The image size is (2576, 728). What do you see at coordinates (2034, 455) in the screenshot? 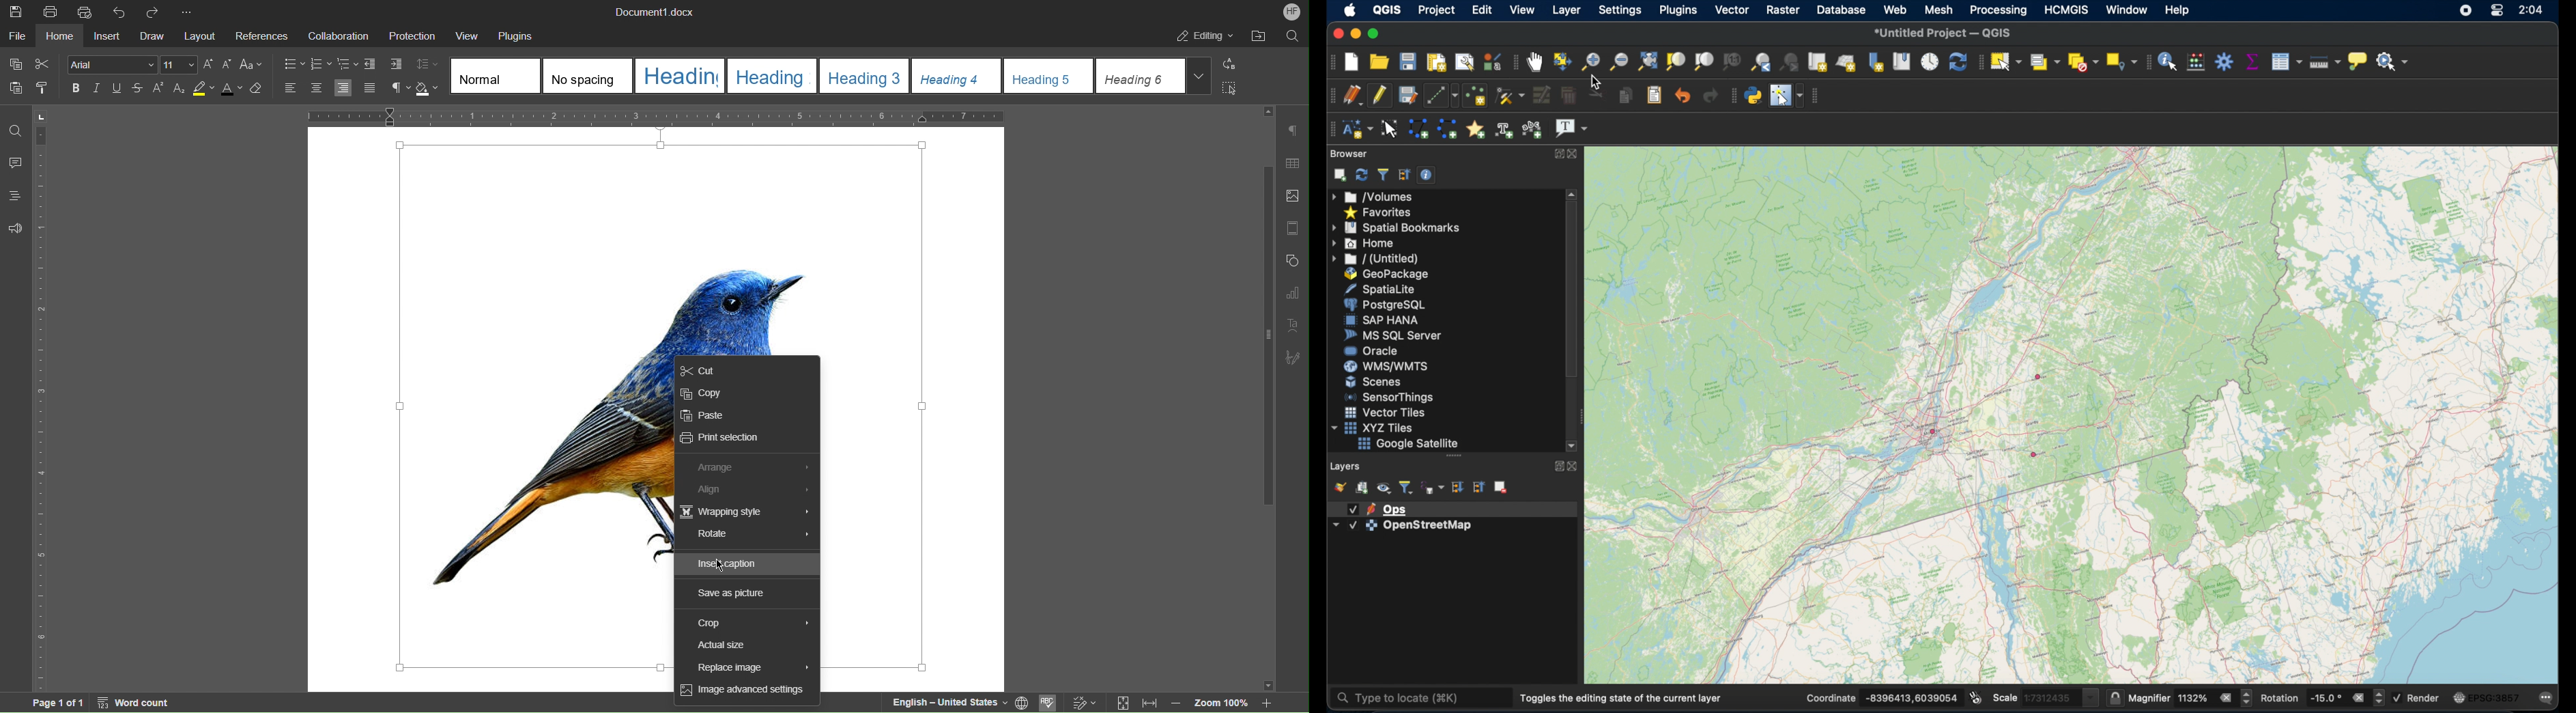
I see `point feature` at bounding box center [2034, 455].